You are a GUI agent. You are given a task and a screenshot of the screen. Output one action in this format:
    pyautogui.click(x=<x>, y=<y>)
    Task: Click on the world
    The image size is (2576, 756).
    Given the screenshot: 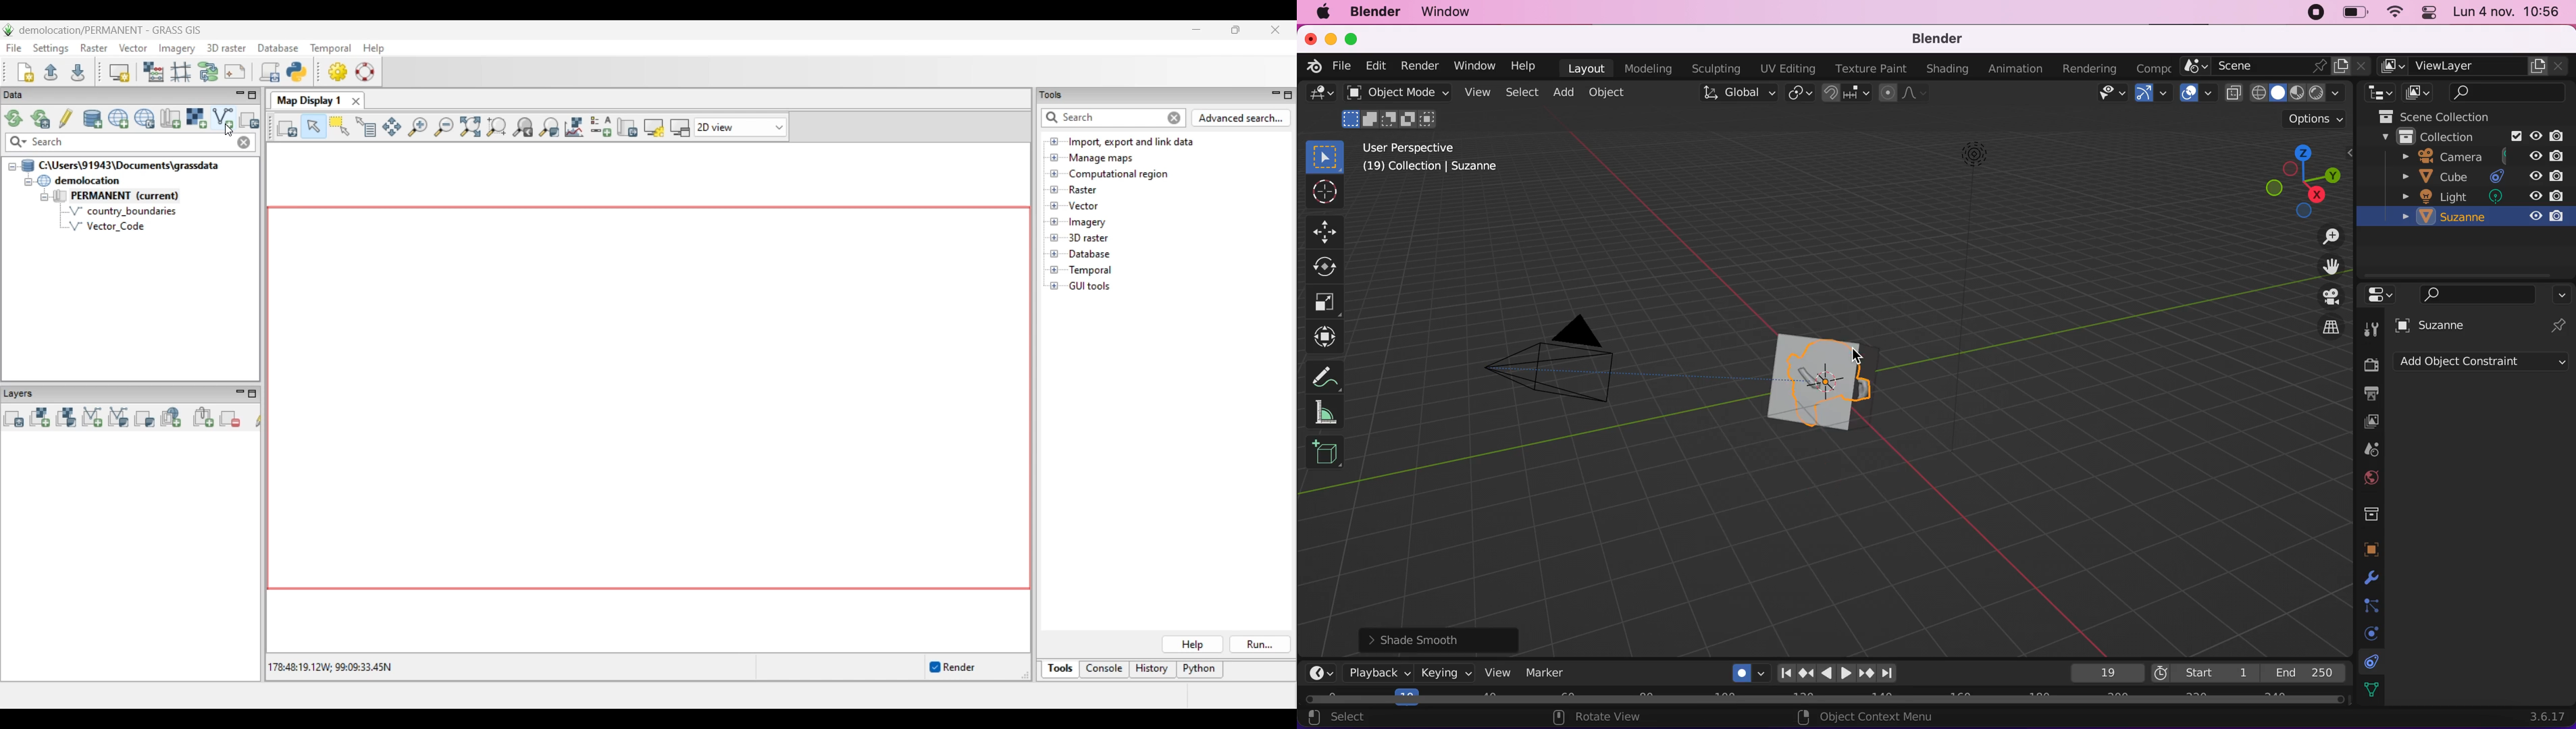 What is the action you would take?
    pyautogui.click(x=2372, y=476)
    